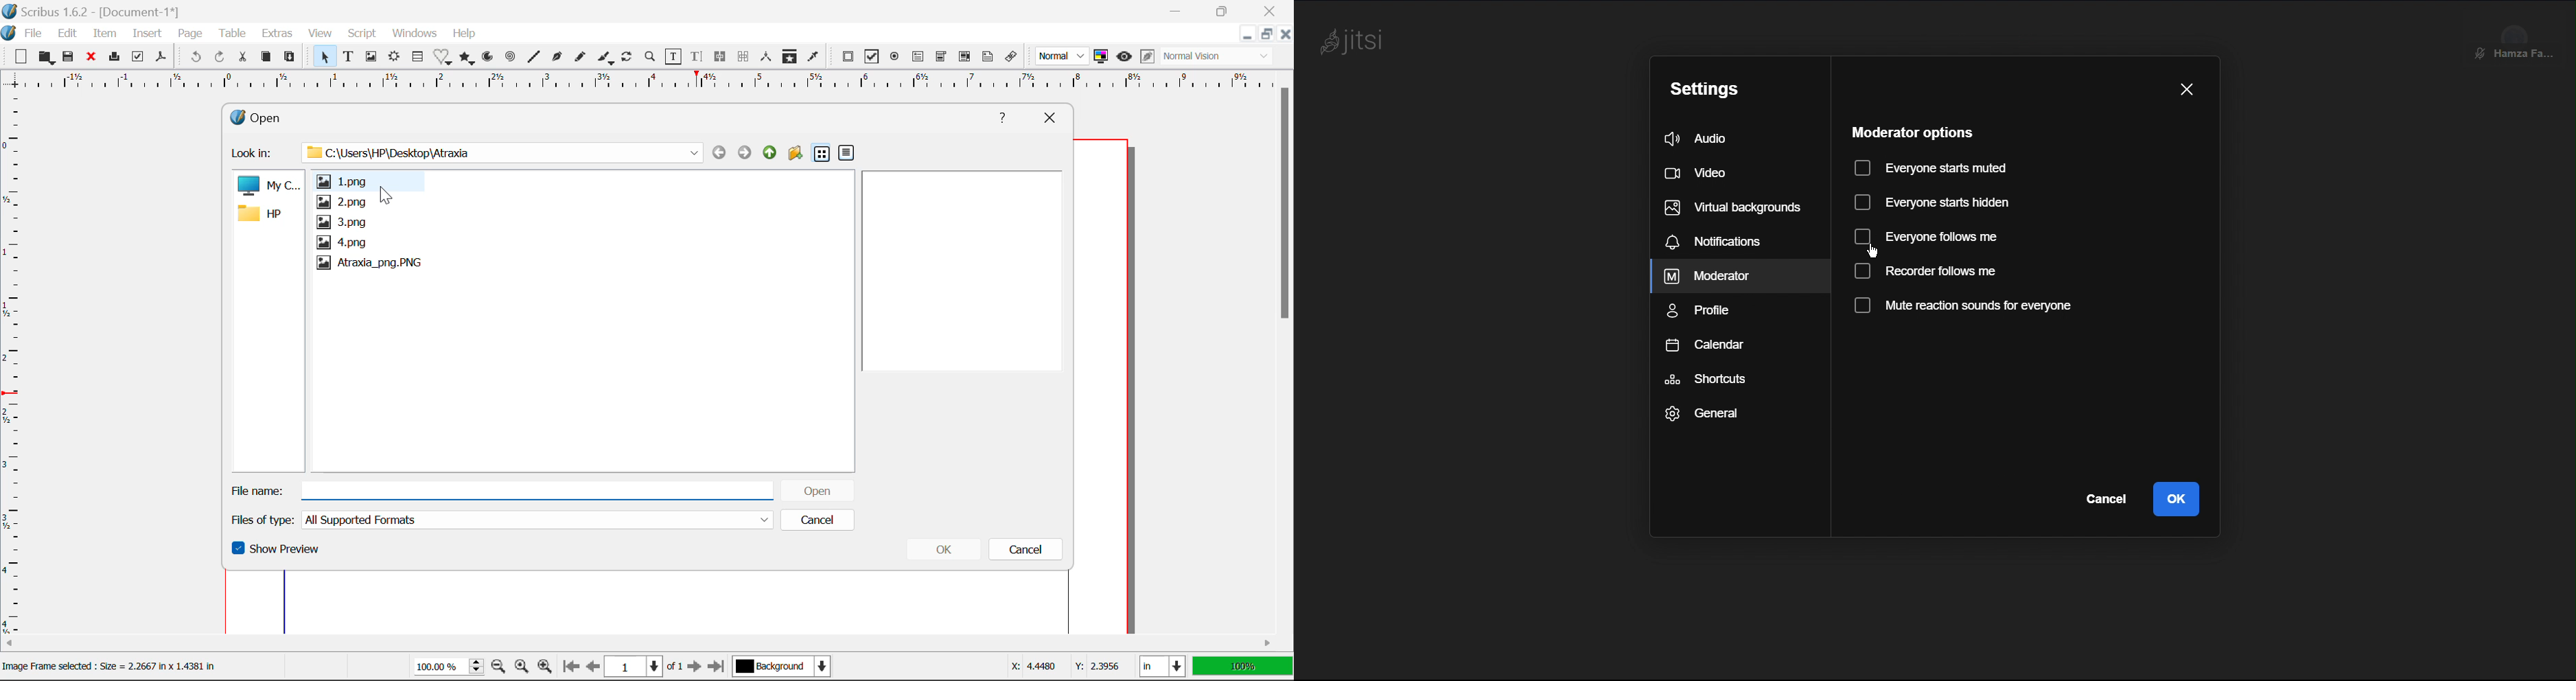  What do you see at coordinates (652, 59) in the screenshot?
I see `Zoom` at bounding box center [652, 59].